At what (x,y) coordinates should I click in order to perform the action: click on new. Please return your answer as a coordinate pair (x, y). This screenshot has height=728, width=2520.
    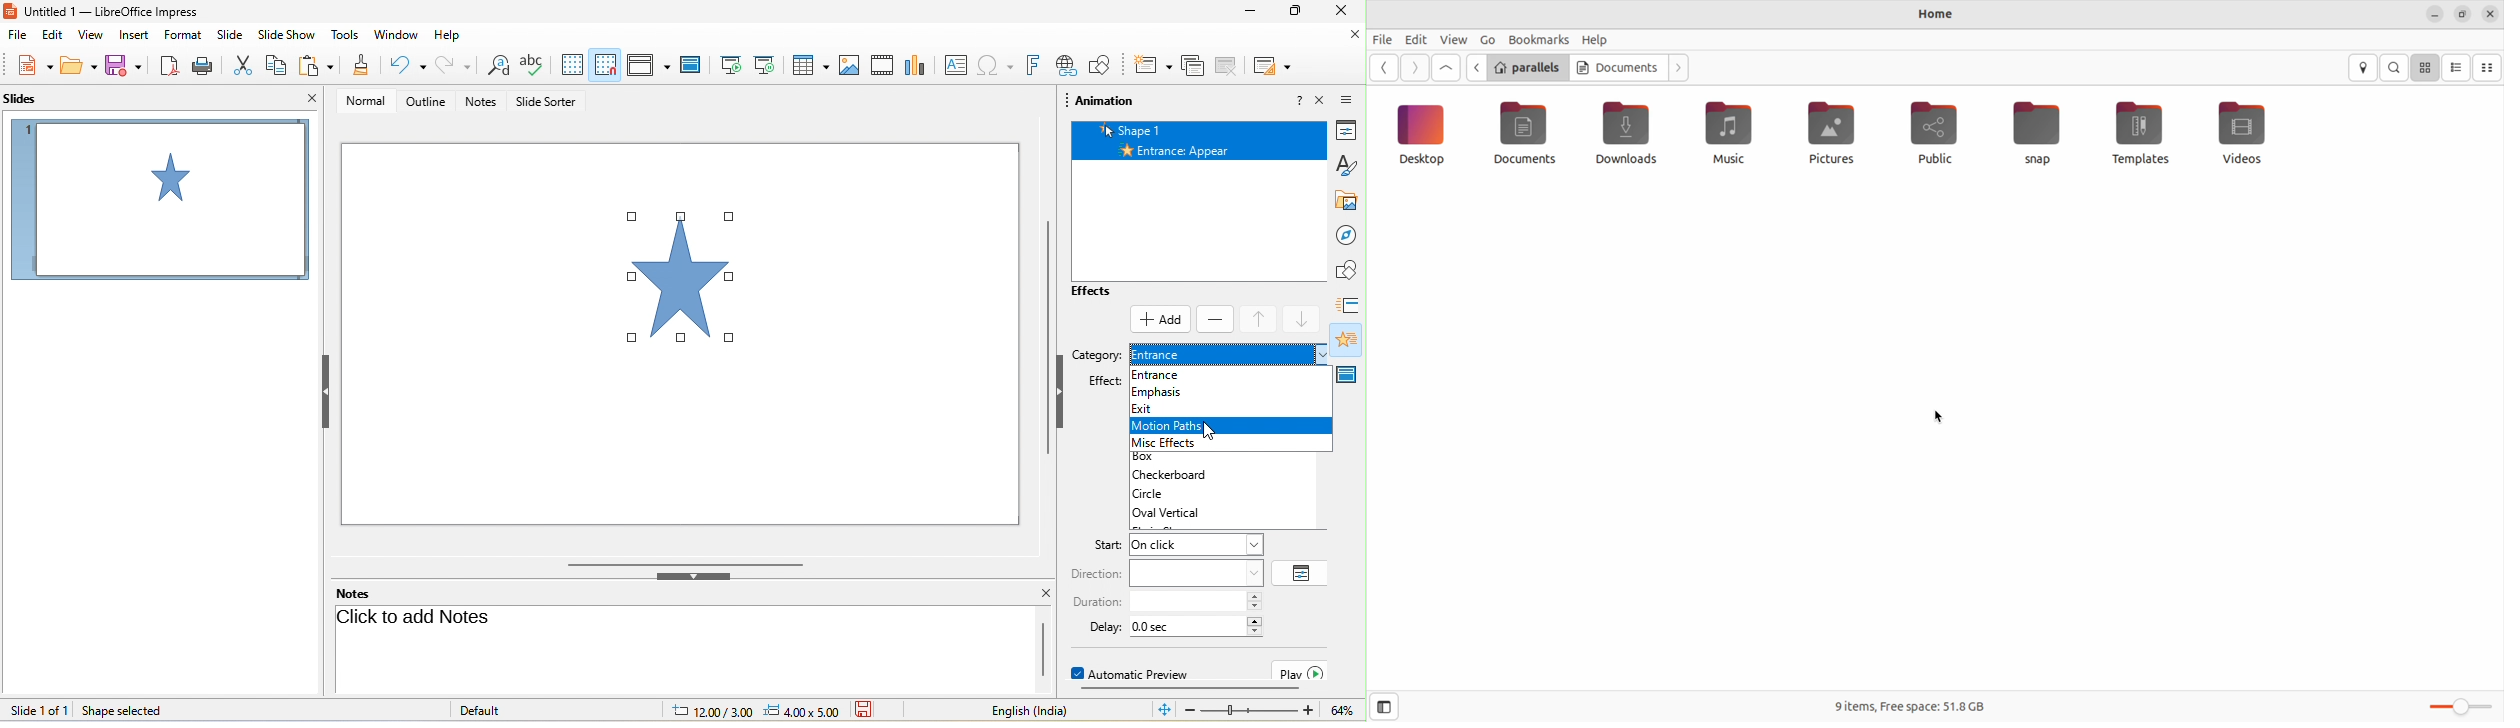
    Looking at the image, I should click on (33, 65).